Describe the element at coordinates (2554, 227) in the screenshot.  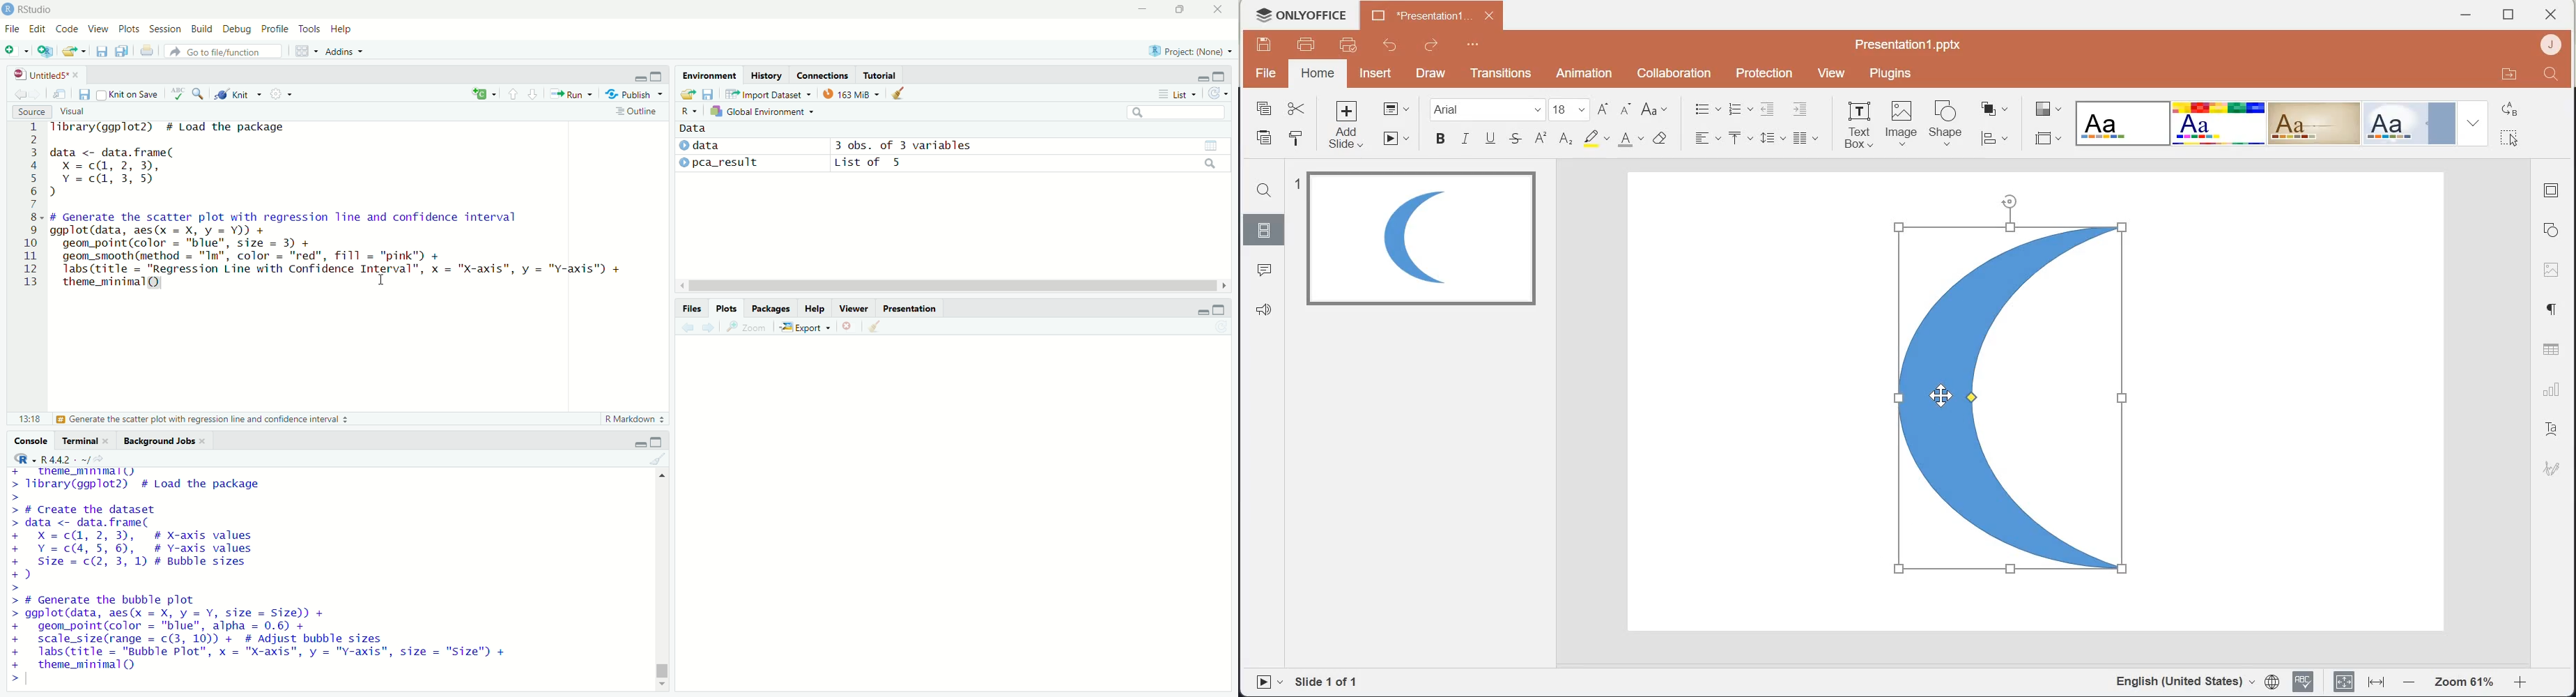
I see `Shape` at that location.